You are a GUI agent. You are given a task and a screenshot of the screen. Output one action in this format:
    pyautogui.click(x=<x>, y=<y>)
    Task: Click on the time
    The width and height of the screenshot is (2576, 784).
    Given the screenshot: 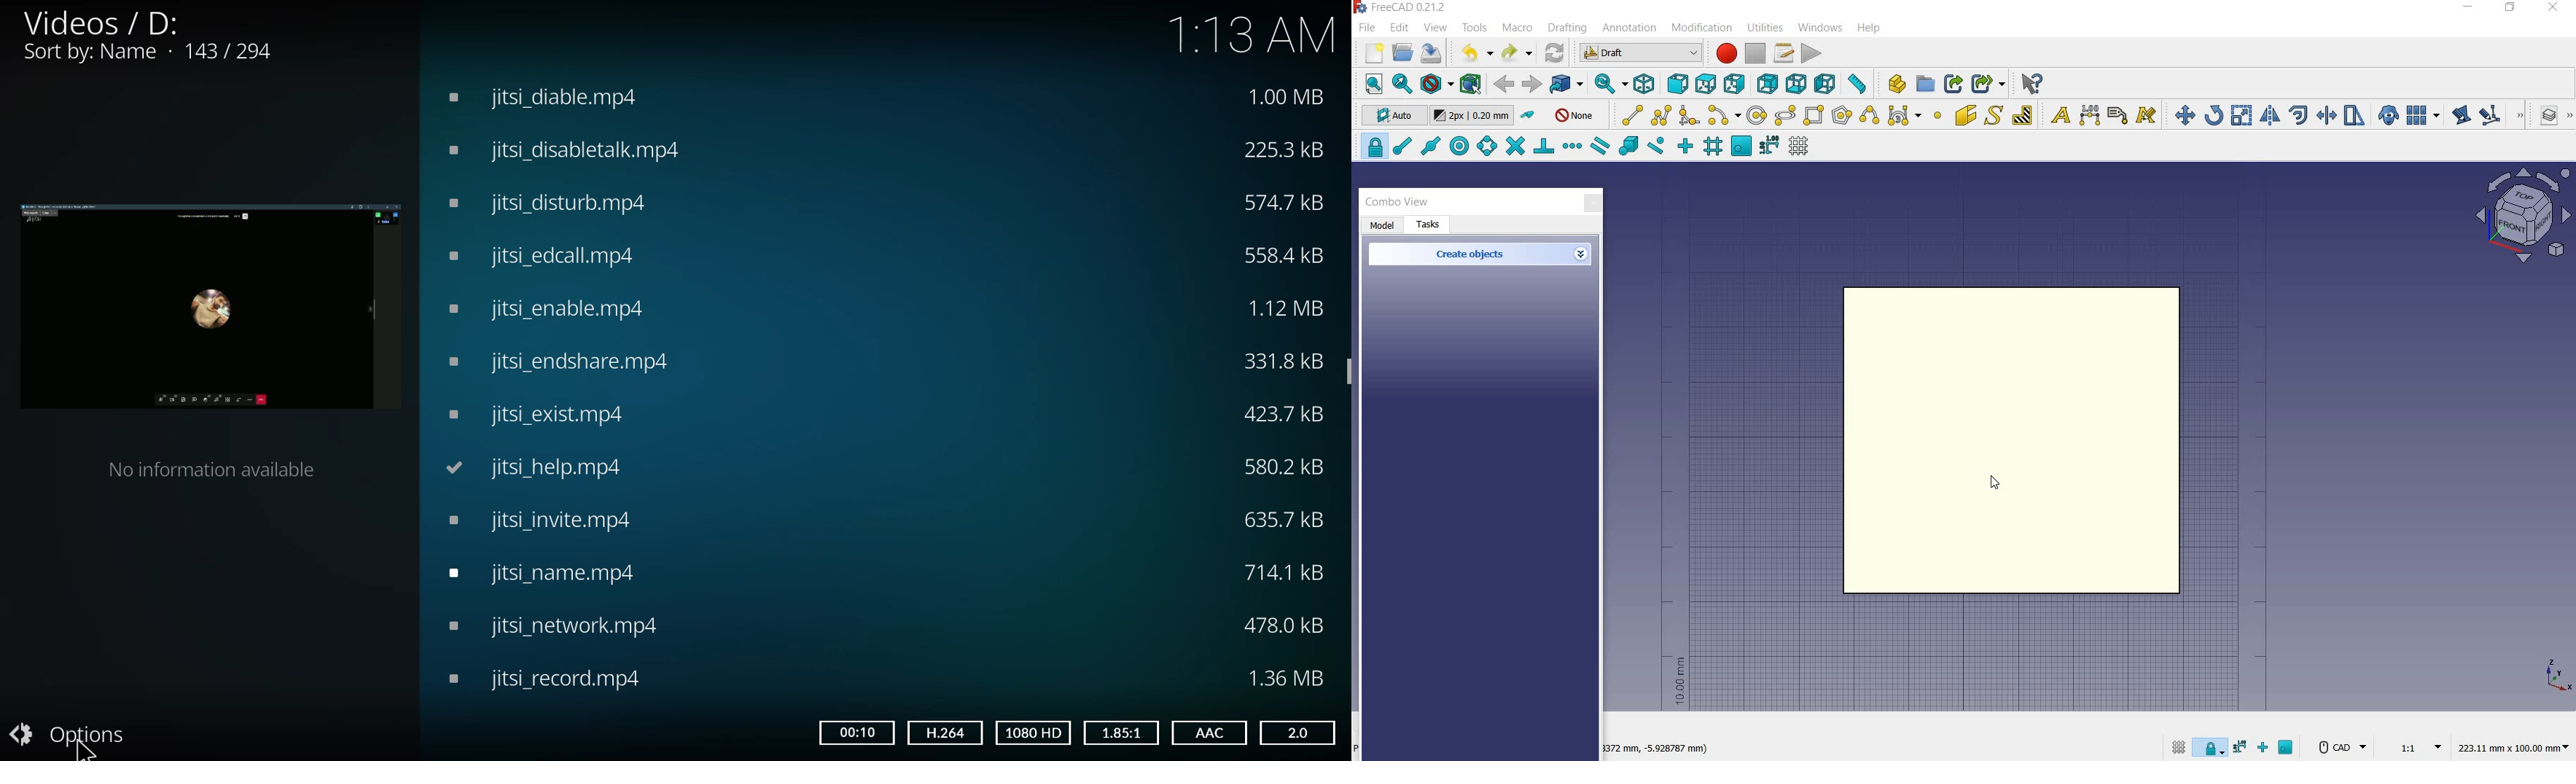 What is the action you would take?
    pyautogui.click(x=858, y=734)
    